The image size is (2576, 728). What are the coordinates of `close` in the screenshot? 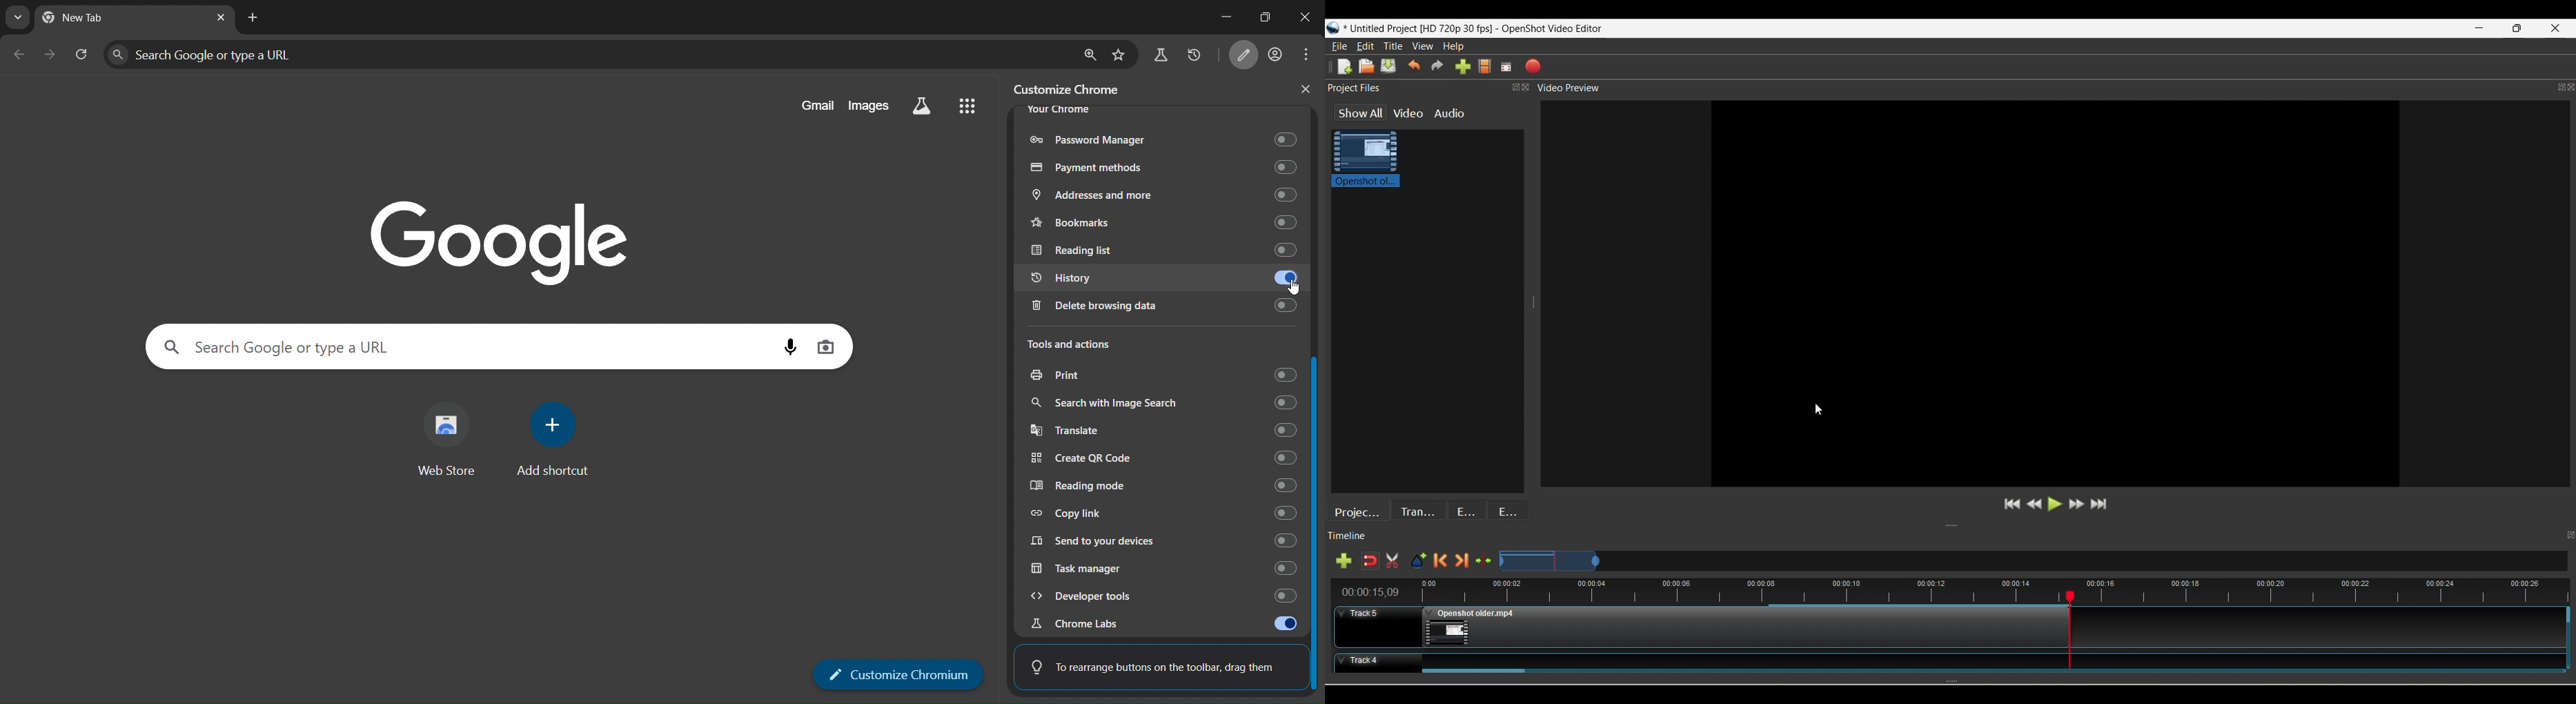 It's located at (1306, 89).